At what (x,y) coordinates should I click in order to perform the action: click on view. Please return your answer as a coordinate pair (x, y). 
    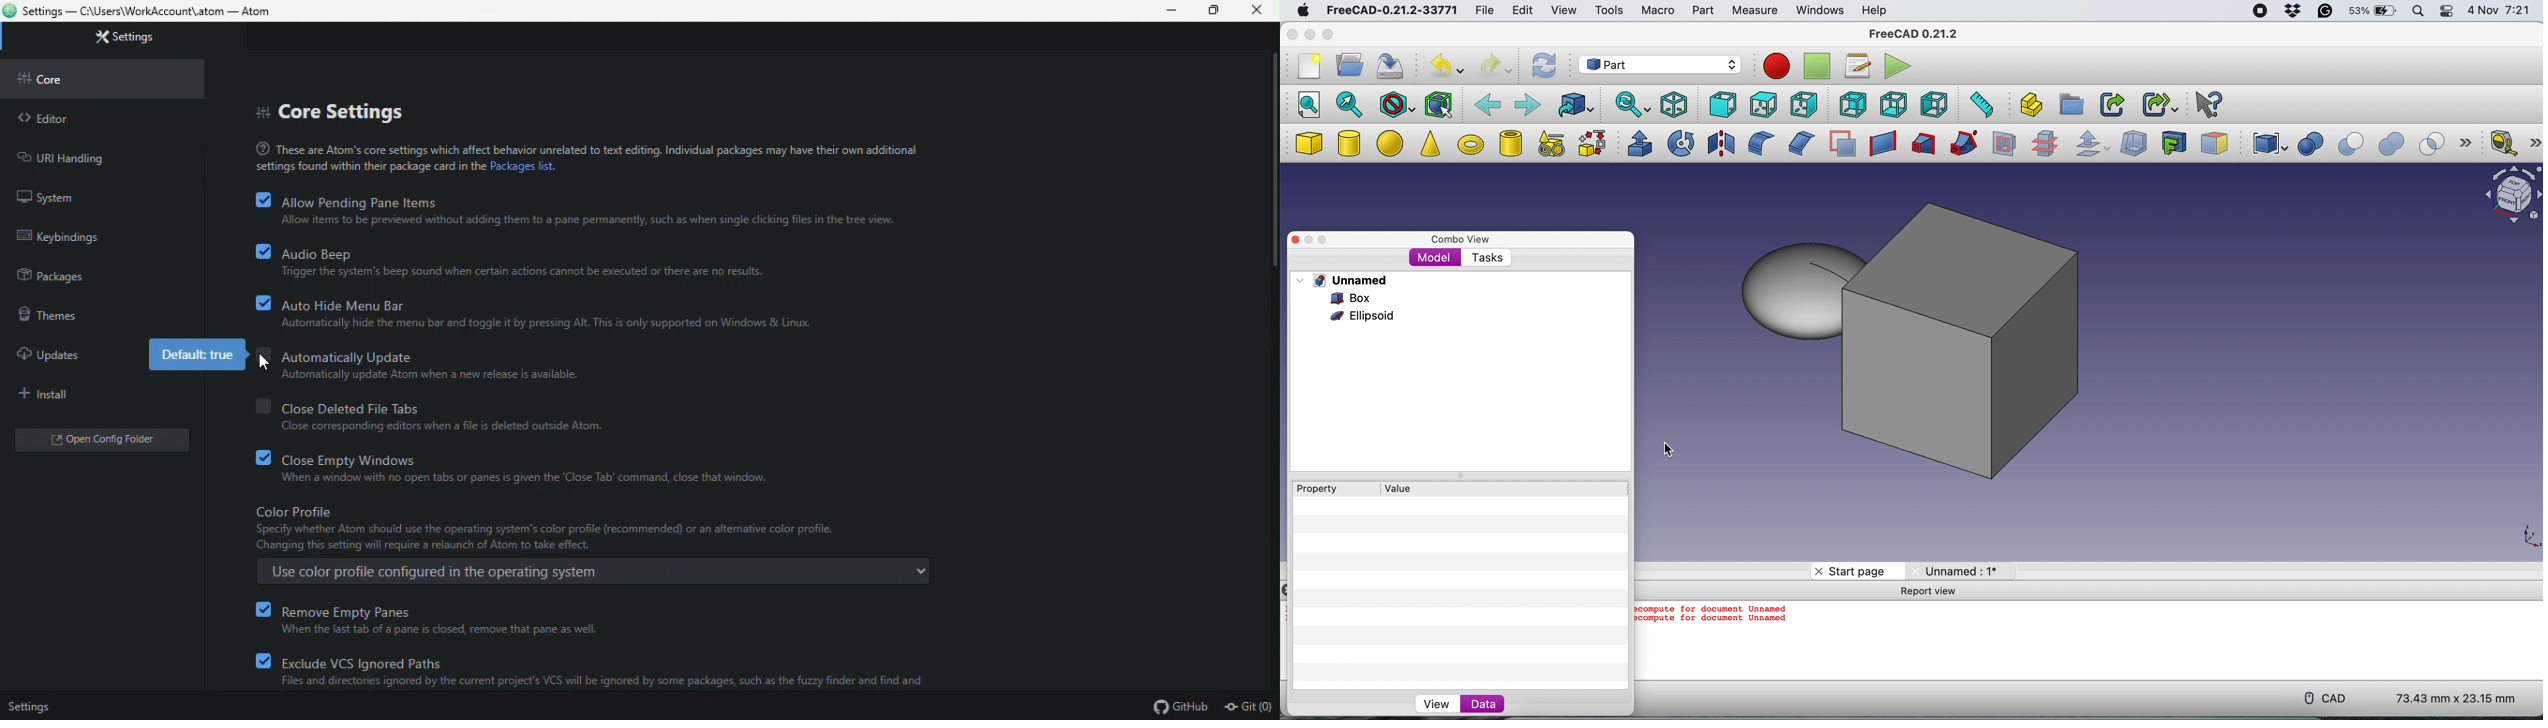
    Looking at the image, I should click on (1440, 703).